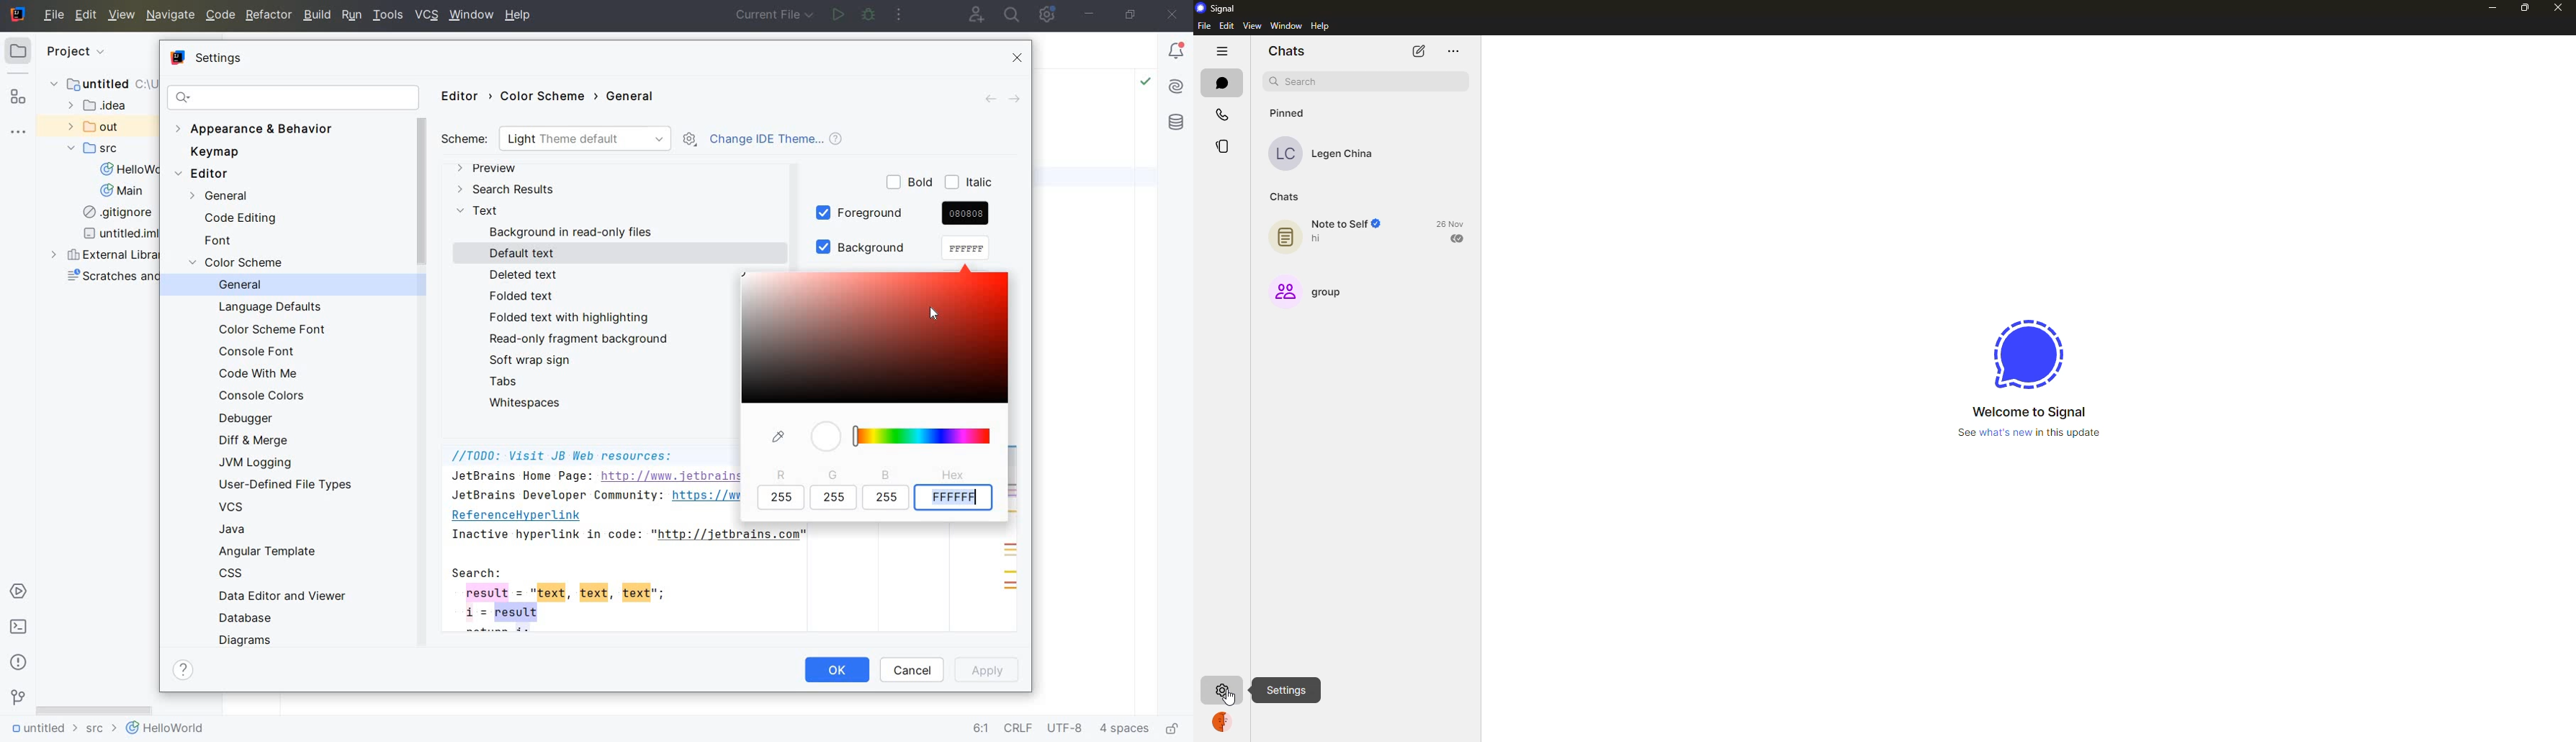 Image resolution: width=2576 pixels, height=756 pixels. Describe the element at coordinates (903, 214) in the screenshot. I see `FOREGROUND` at that location.